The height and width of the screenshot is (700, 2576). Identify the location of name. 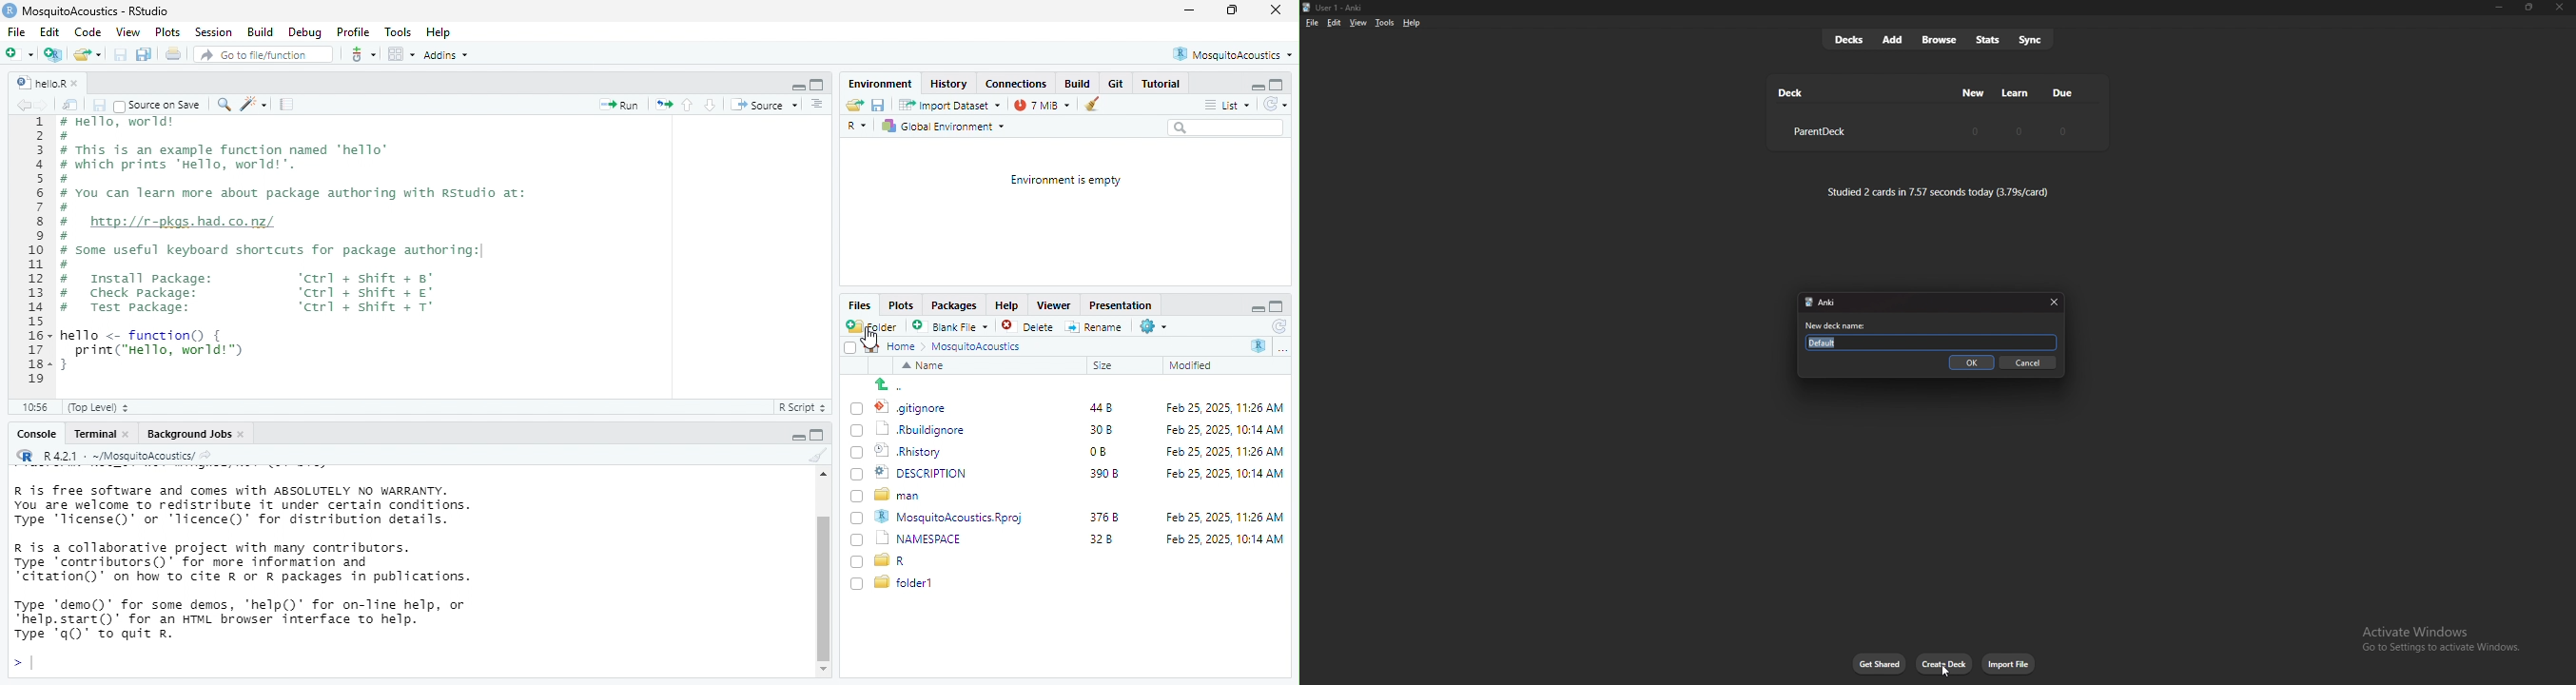
(925, 366).